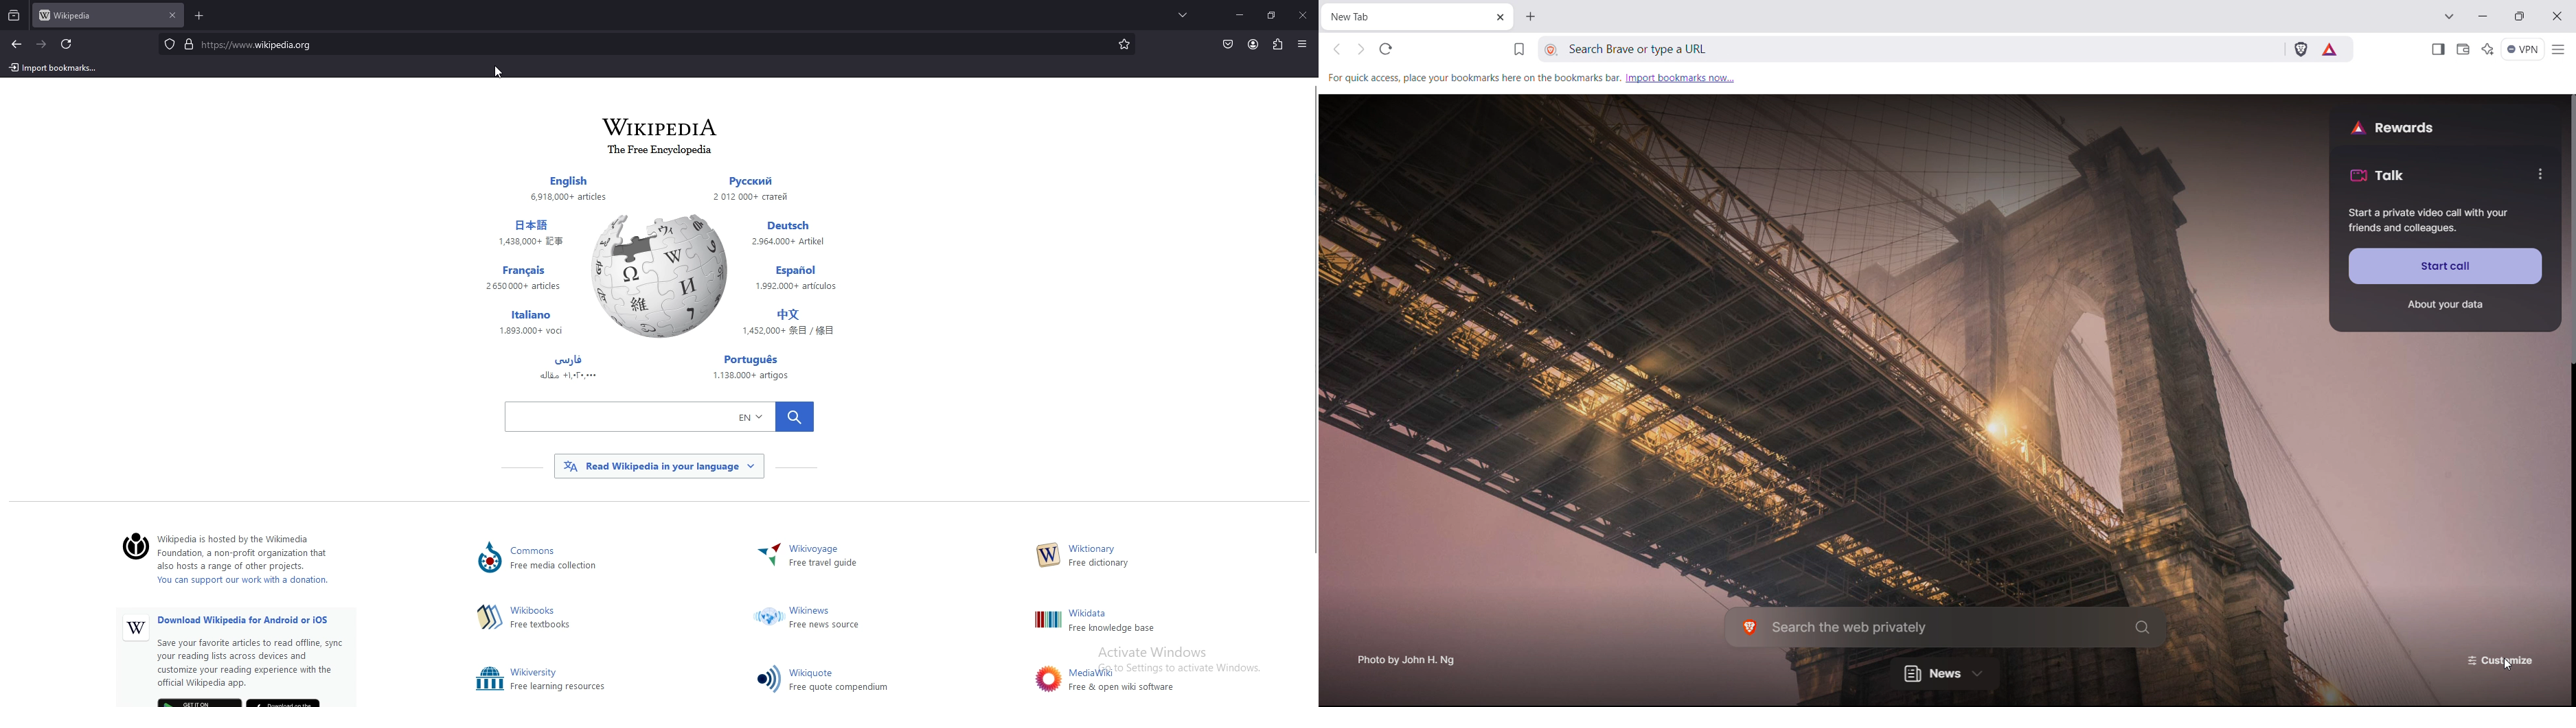 The image size is (2576, 728). Describe the element at coordinates (488, 616) in the screenshot. I see `` at that location.